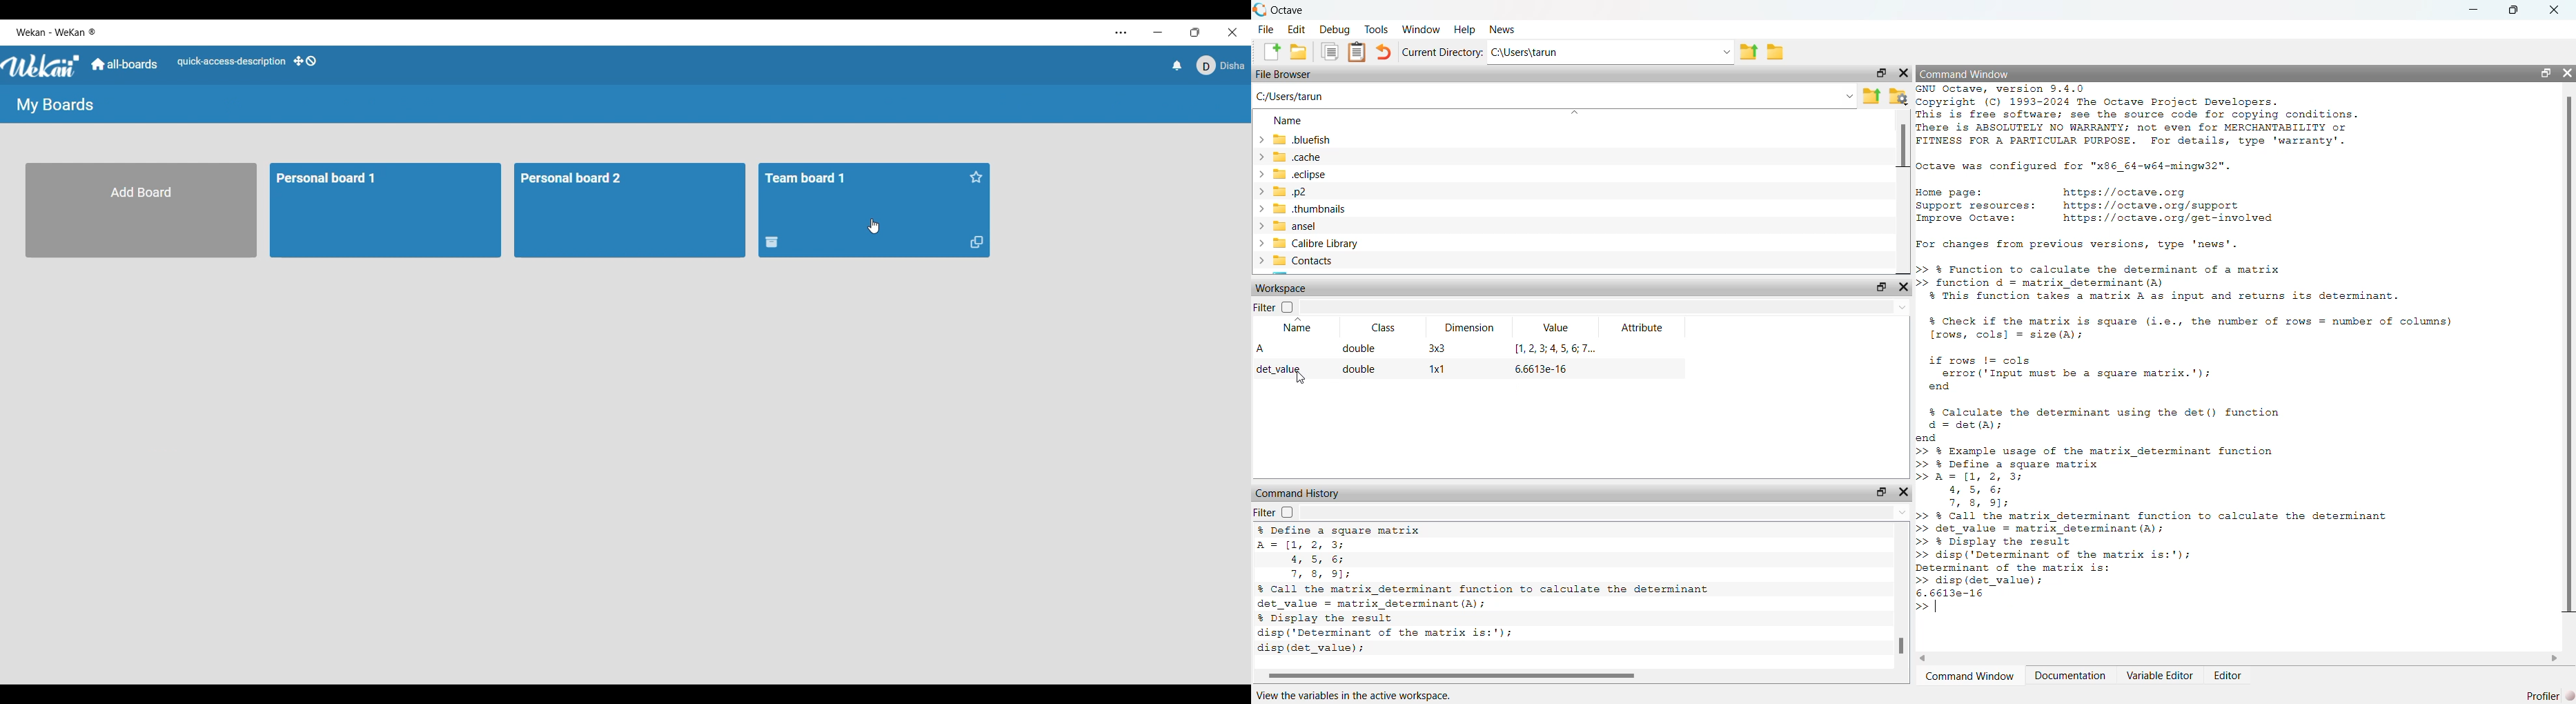 The image size is (2576, 728). Describe the element at coordinates (334, 182) in the screenshot. I see `Personal board 1` at that location.